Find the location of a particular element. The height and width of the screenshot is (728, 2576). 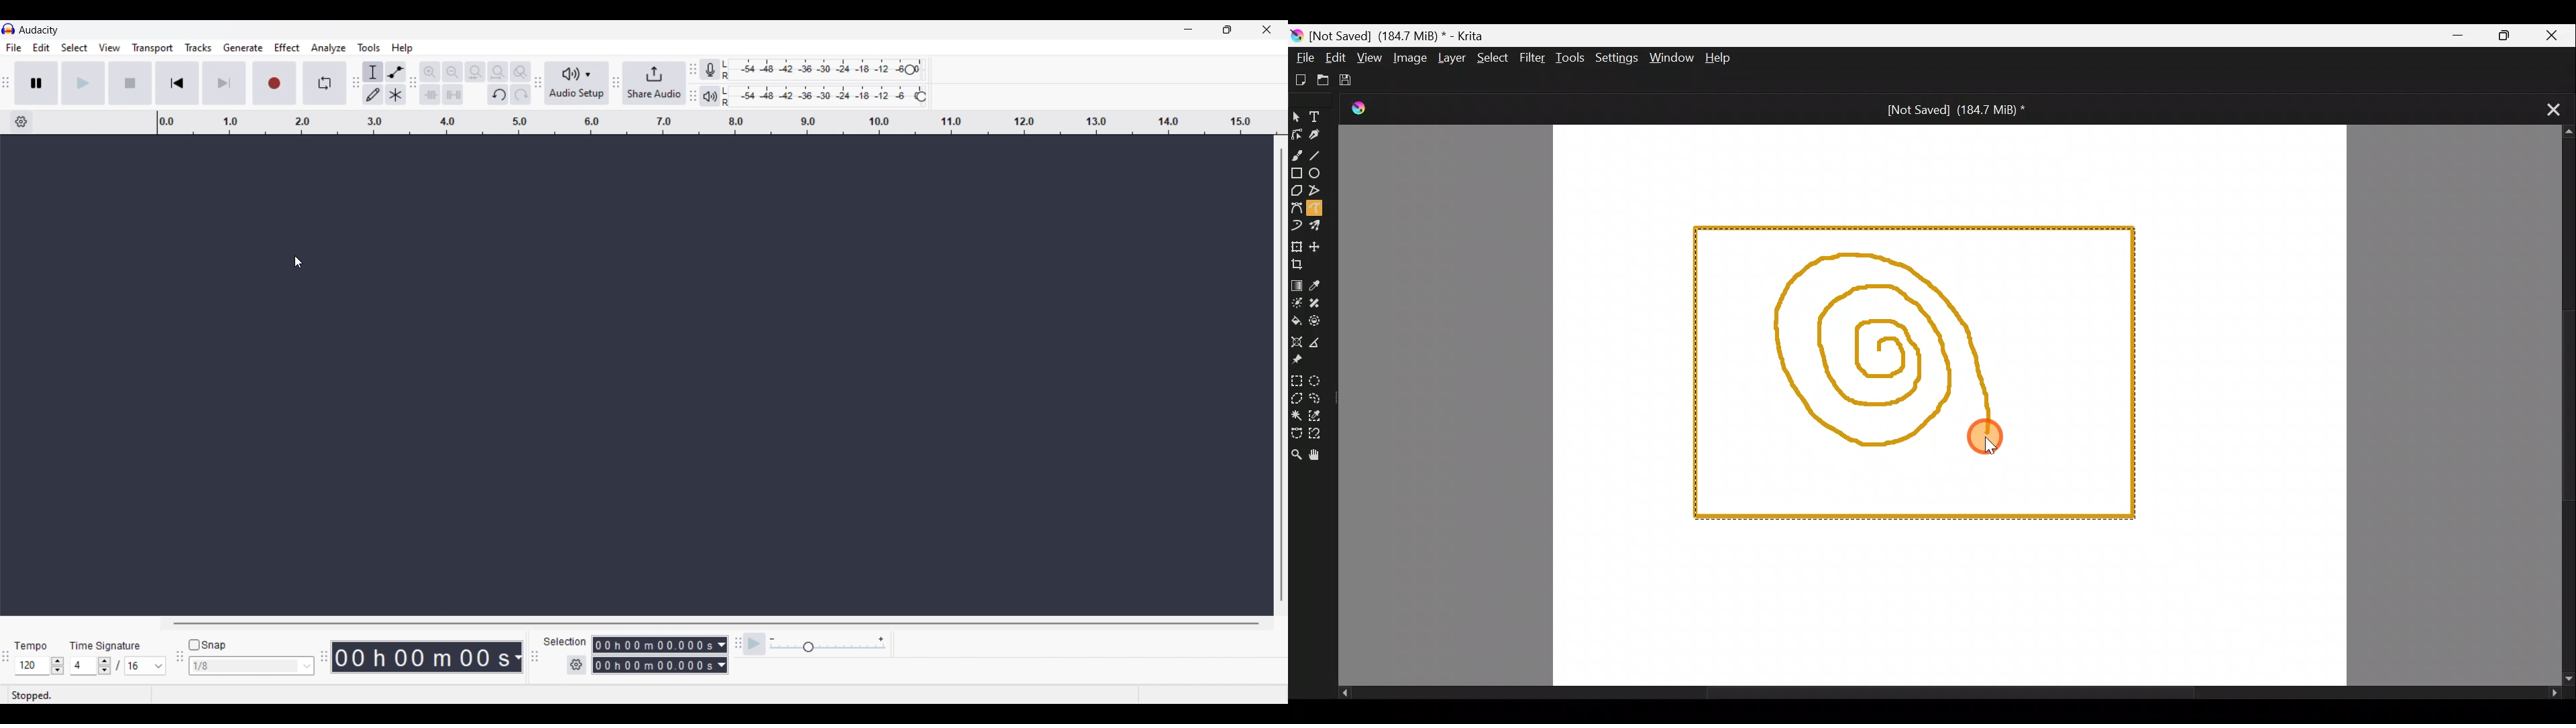

Playback meter is located at coordinates (716, 97).